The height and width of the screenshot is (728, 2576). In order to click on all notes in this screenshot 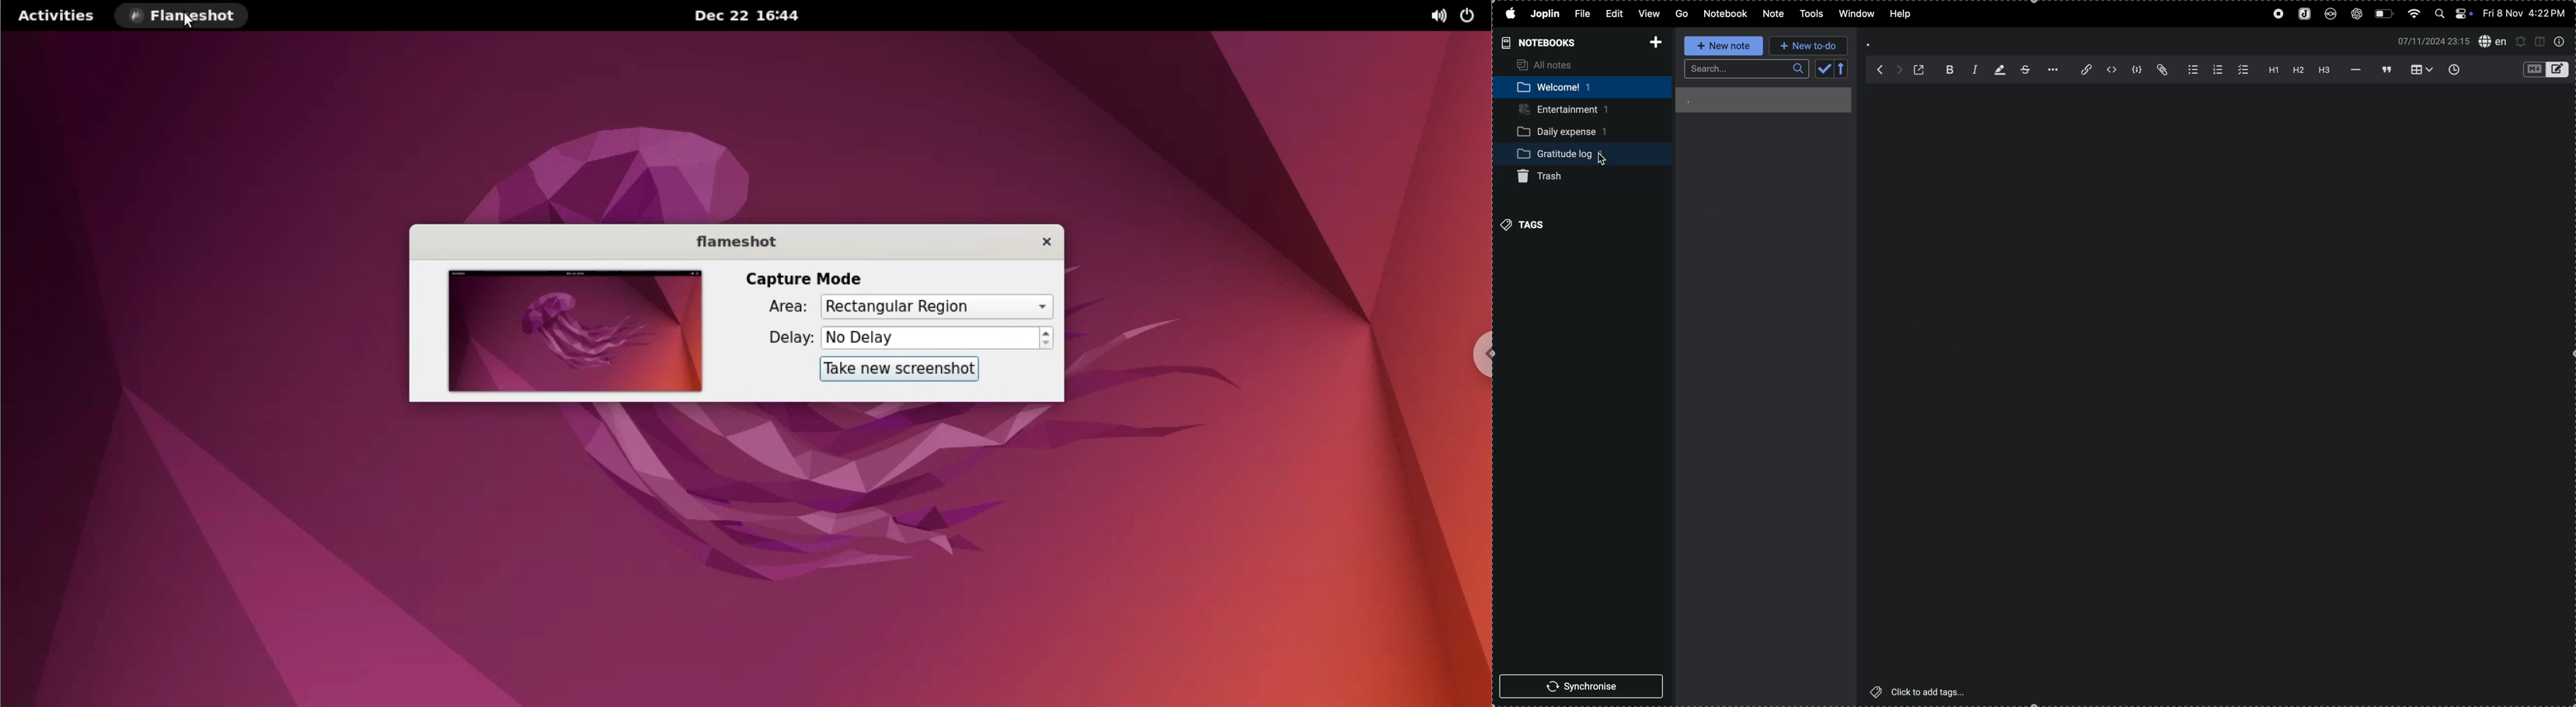, I will do `click(1543, 65)`.